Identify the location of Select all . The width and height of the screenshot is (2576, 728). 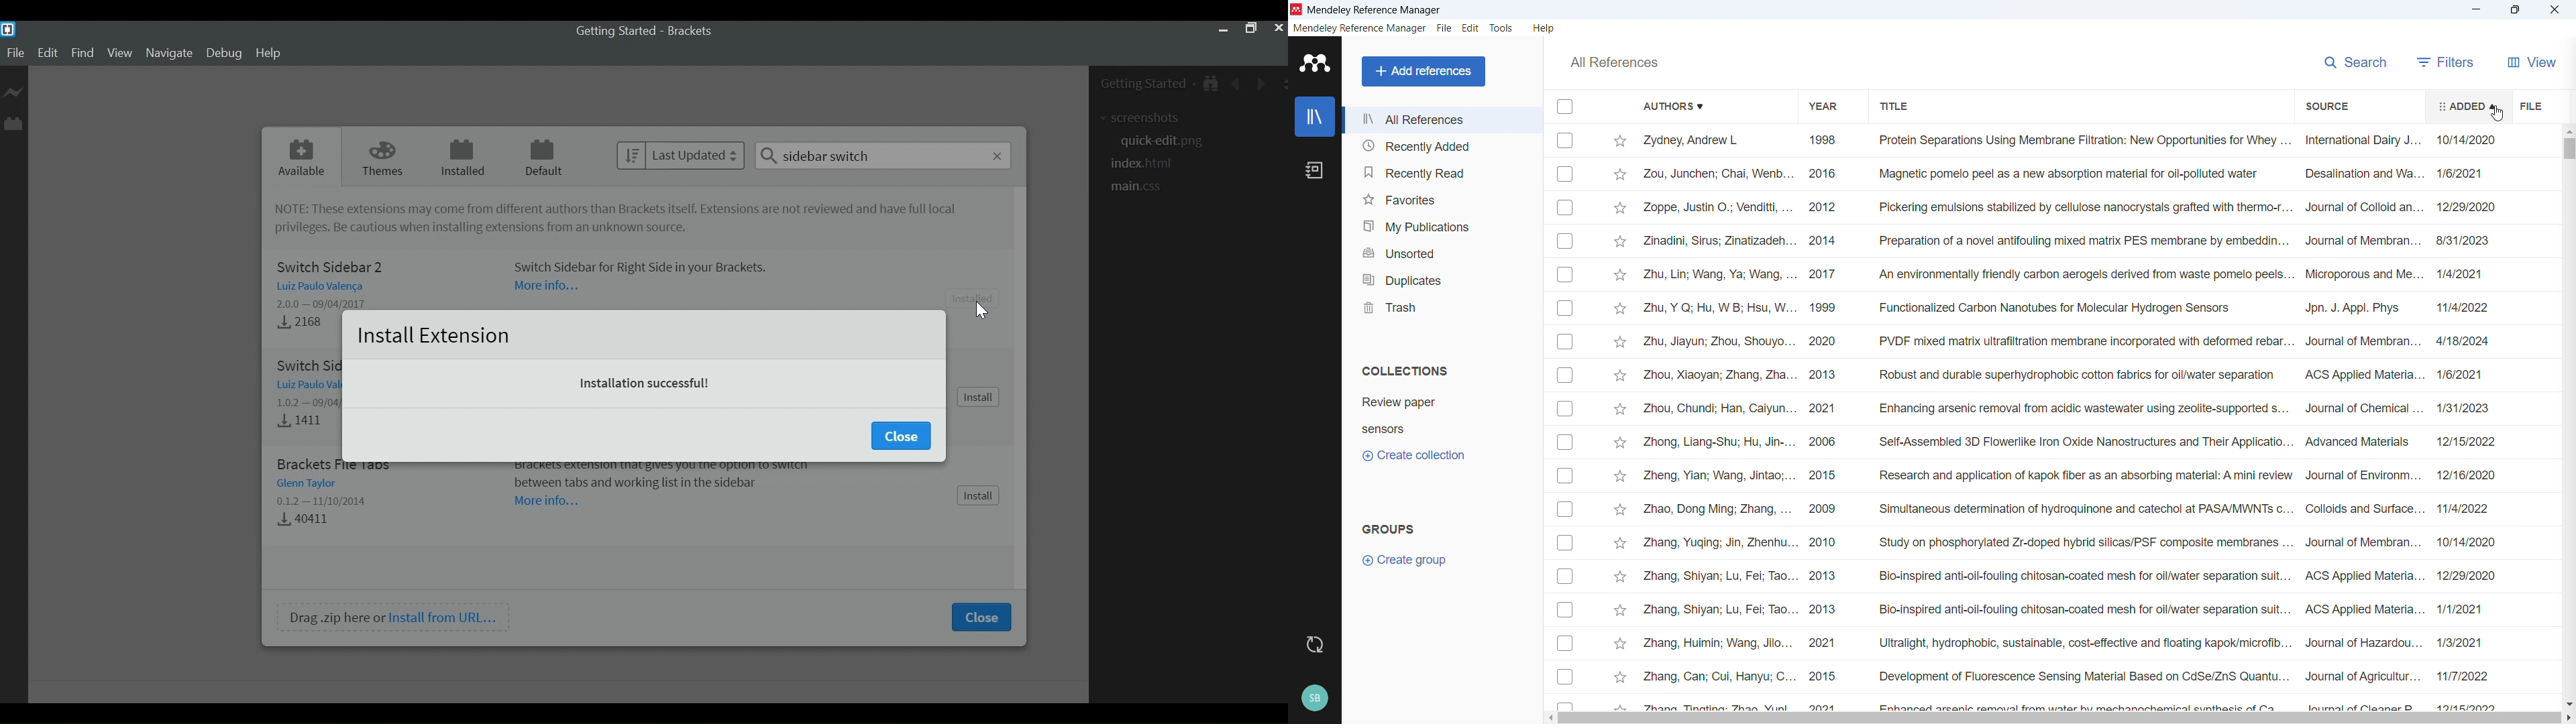
(1564, 106).